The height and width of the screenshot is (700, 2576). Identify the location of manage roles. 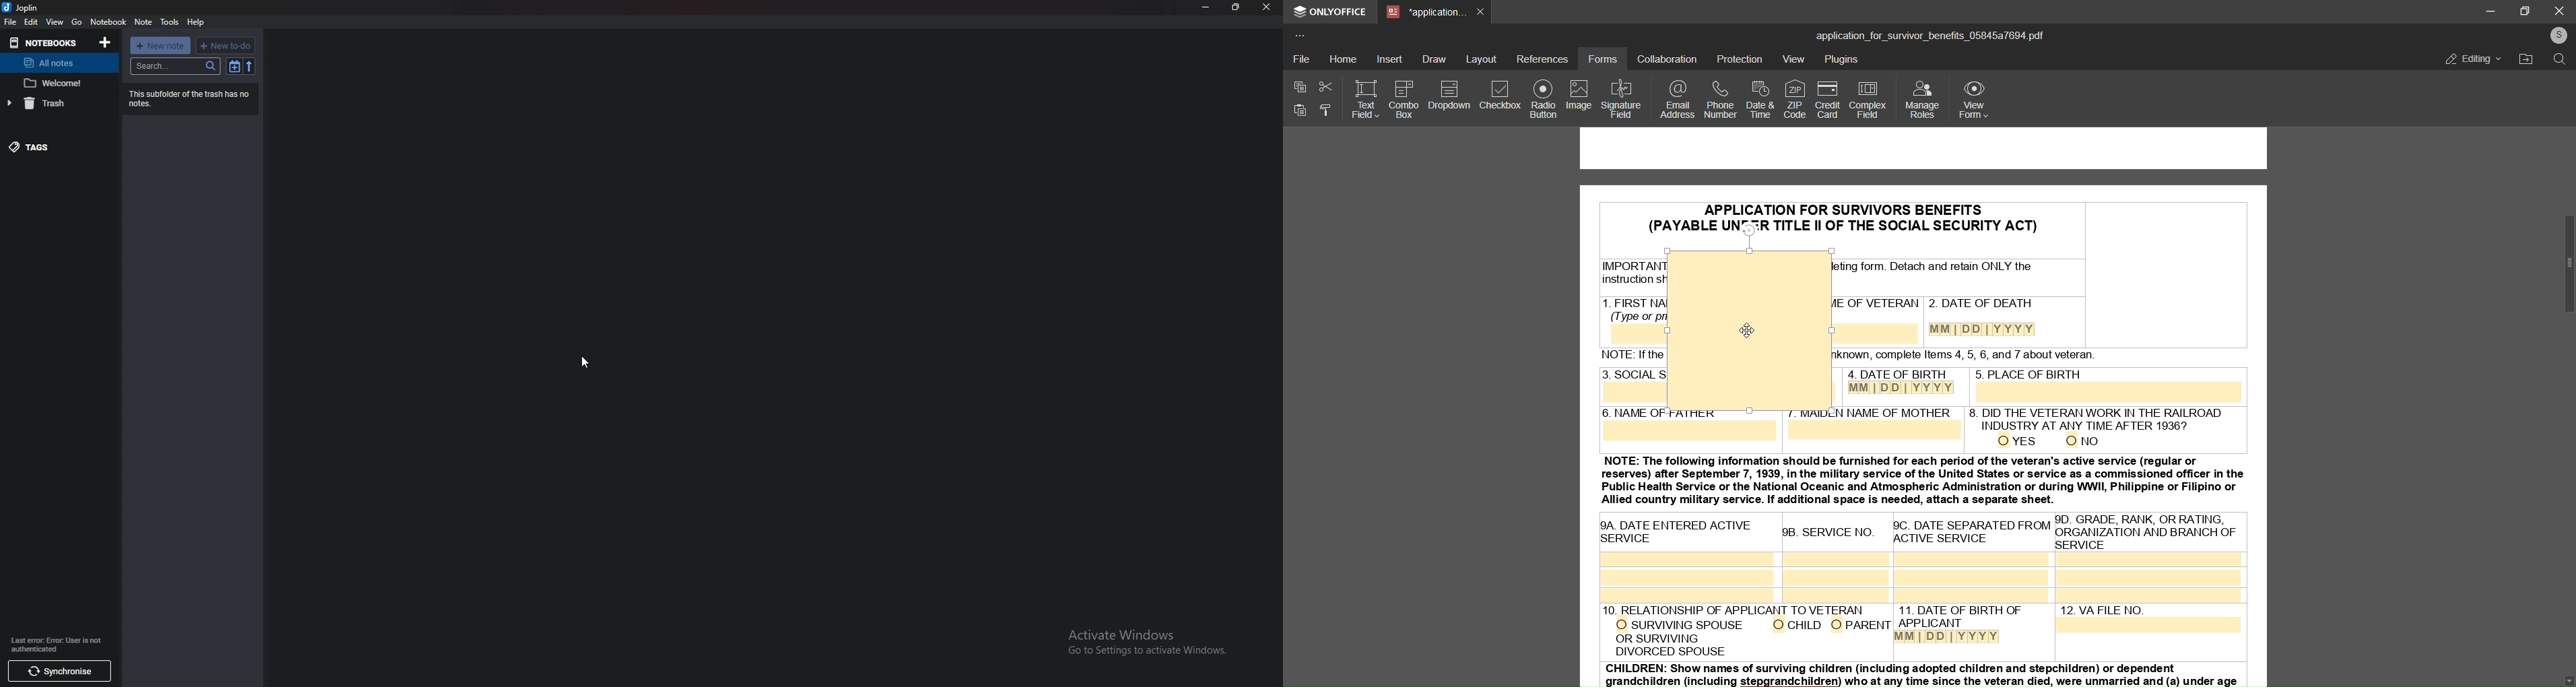
(1922, 100).